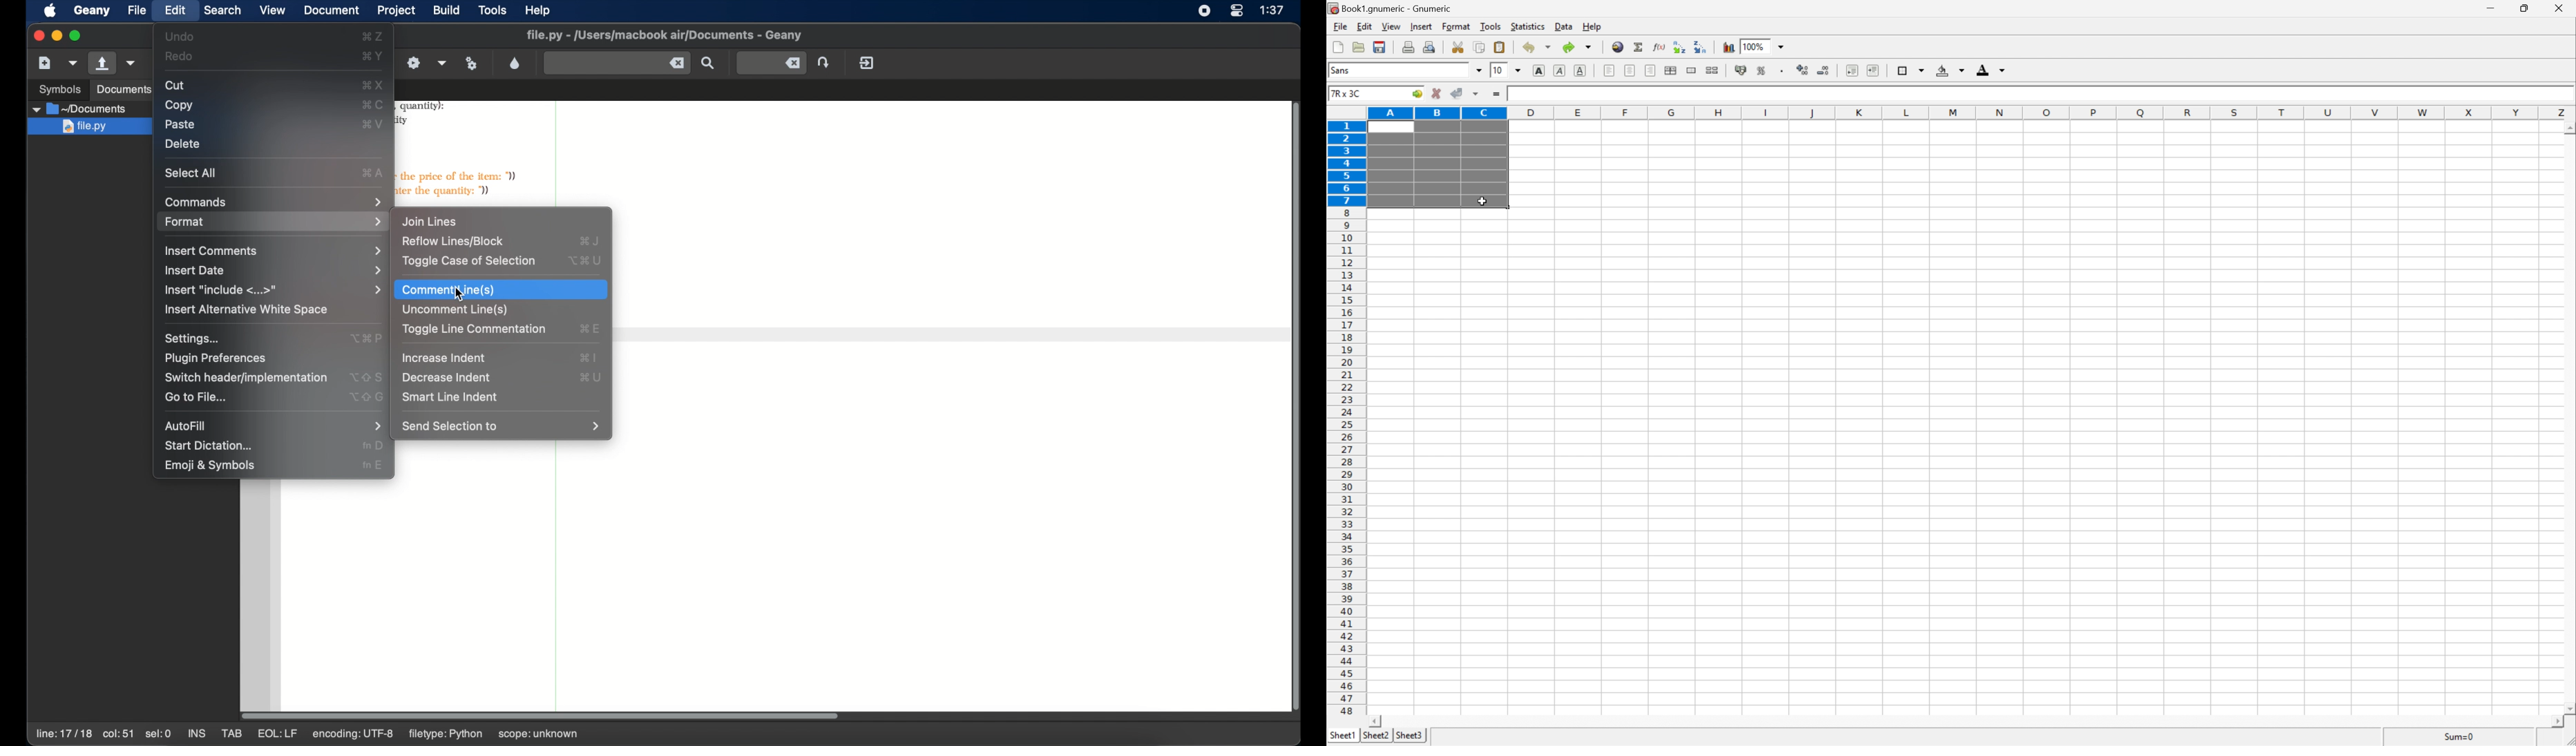 The height and width of the screenshot is (756, 2576). Describe the element at coordinates (1591, 26) in the screenshot. I see `help` at that location.